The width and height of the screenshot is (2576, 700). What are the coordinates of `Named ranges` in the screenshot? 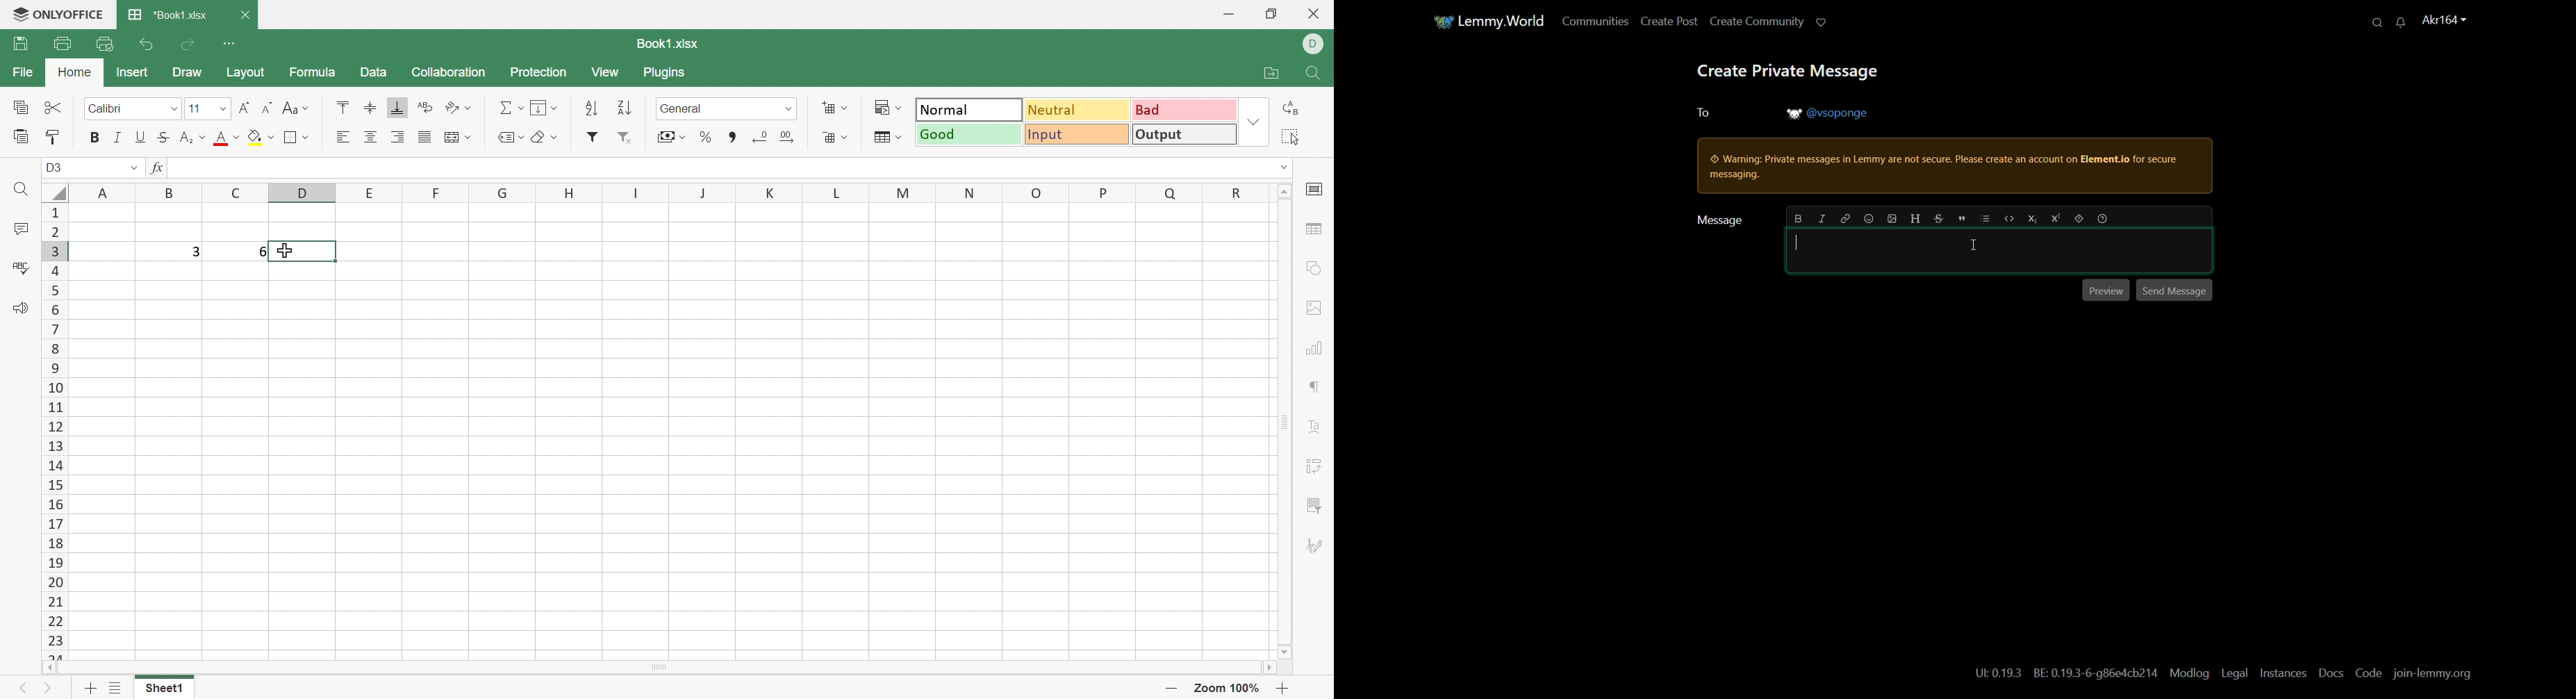 It's located at (509, 135).